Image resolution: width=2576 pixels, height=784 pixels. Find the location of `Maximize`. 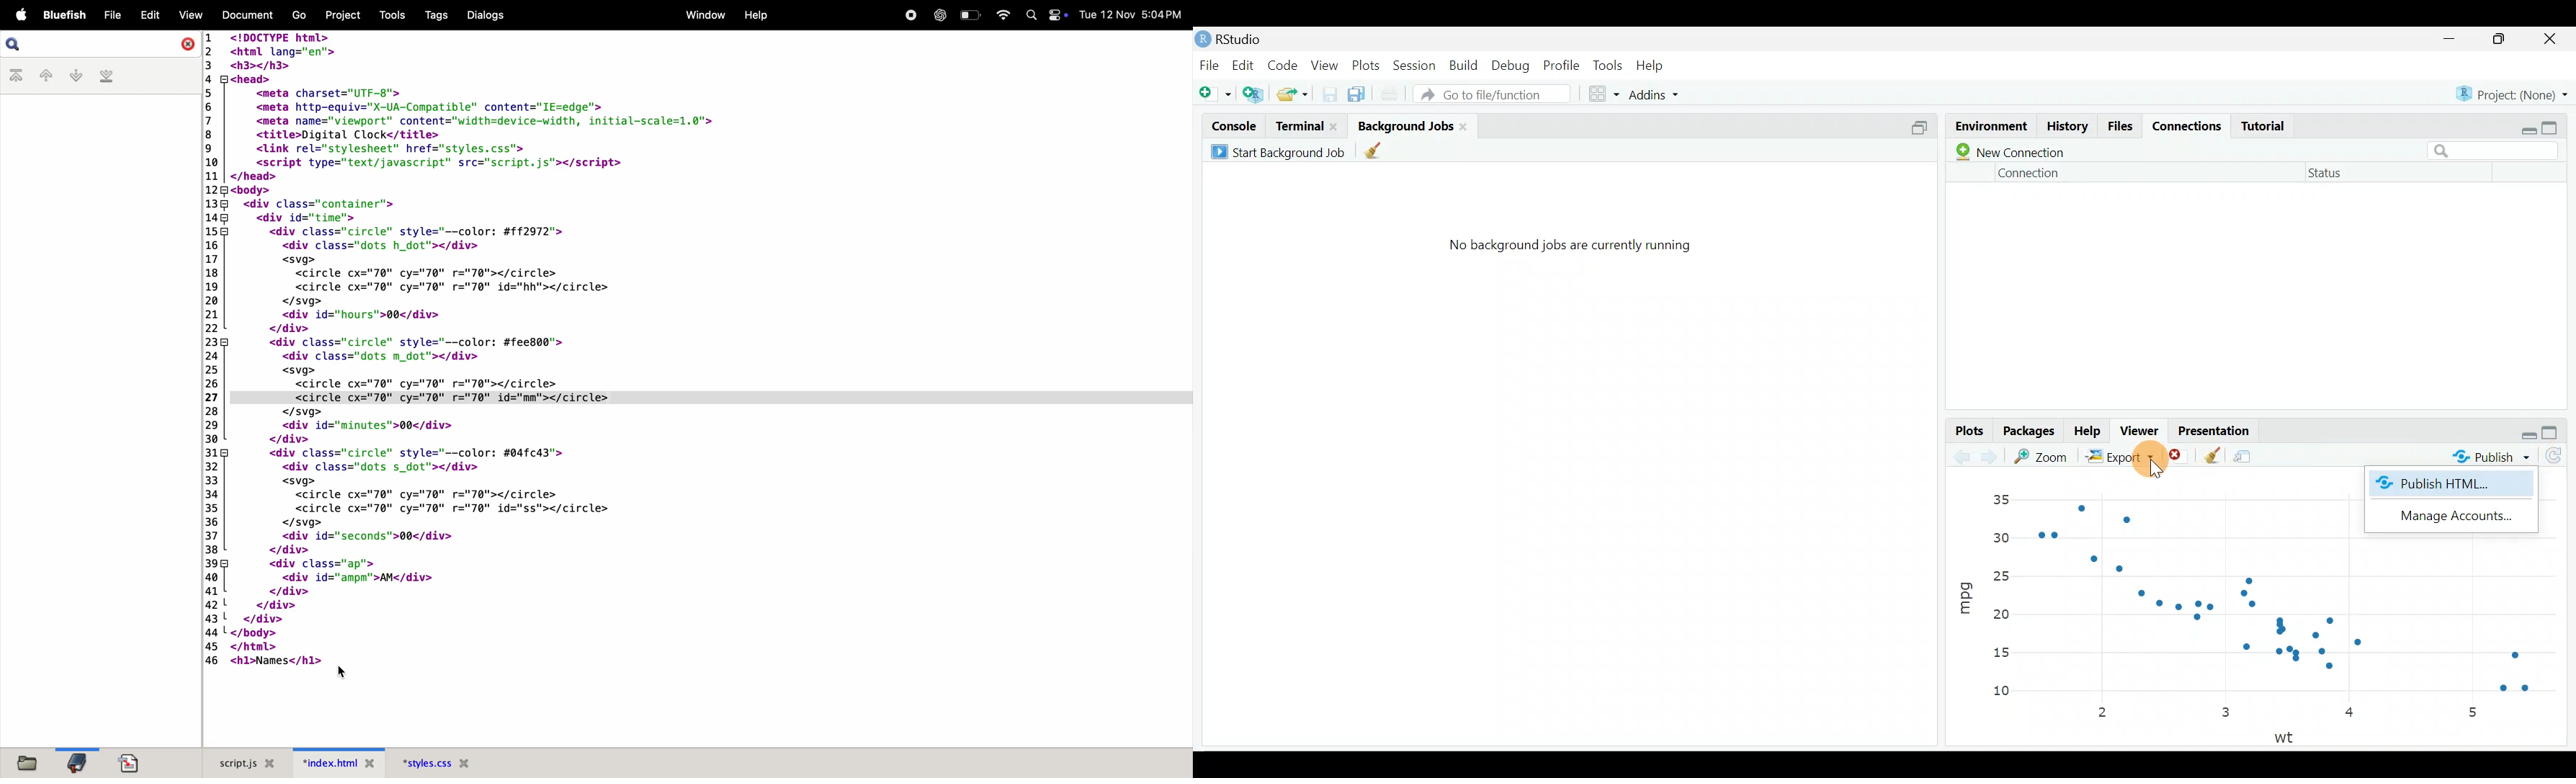

Maximize is located at coordinates (2558, 432).